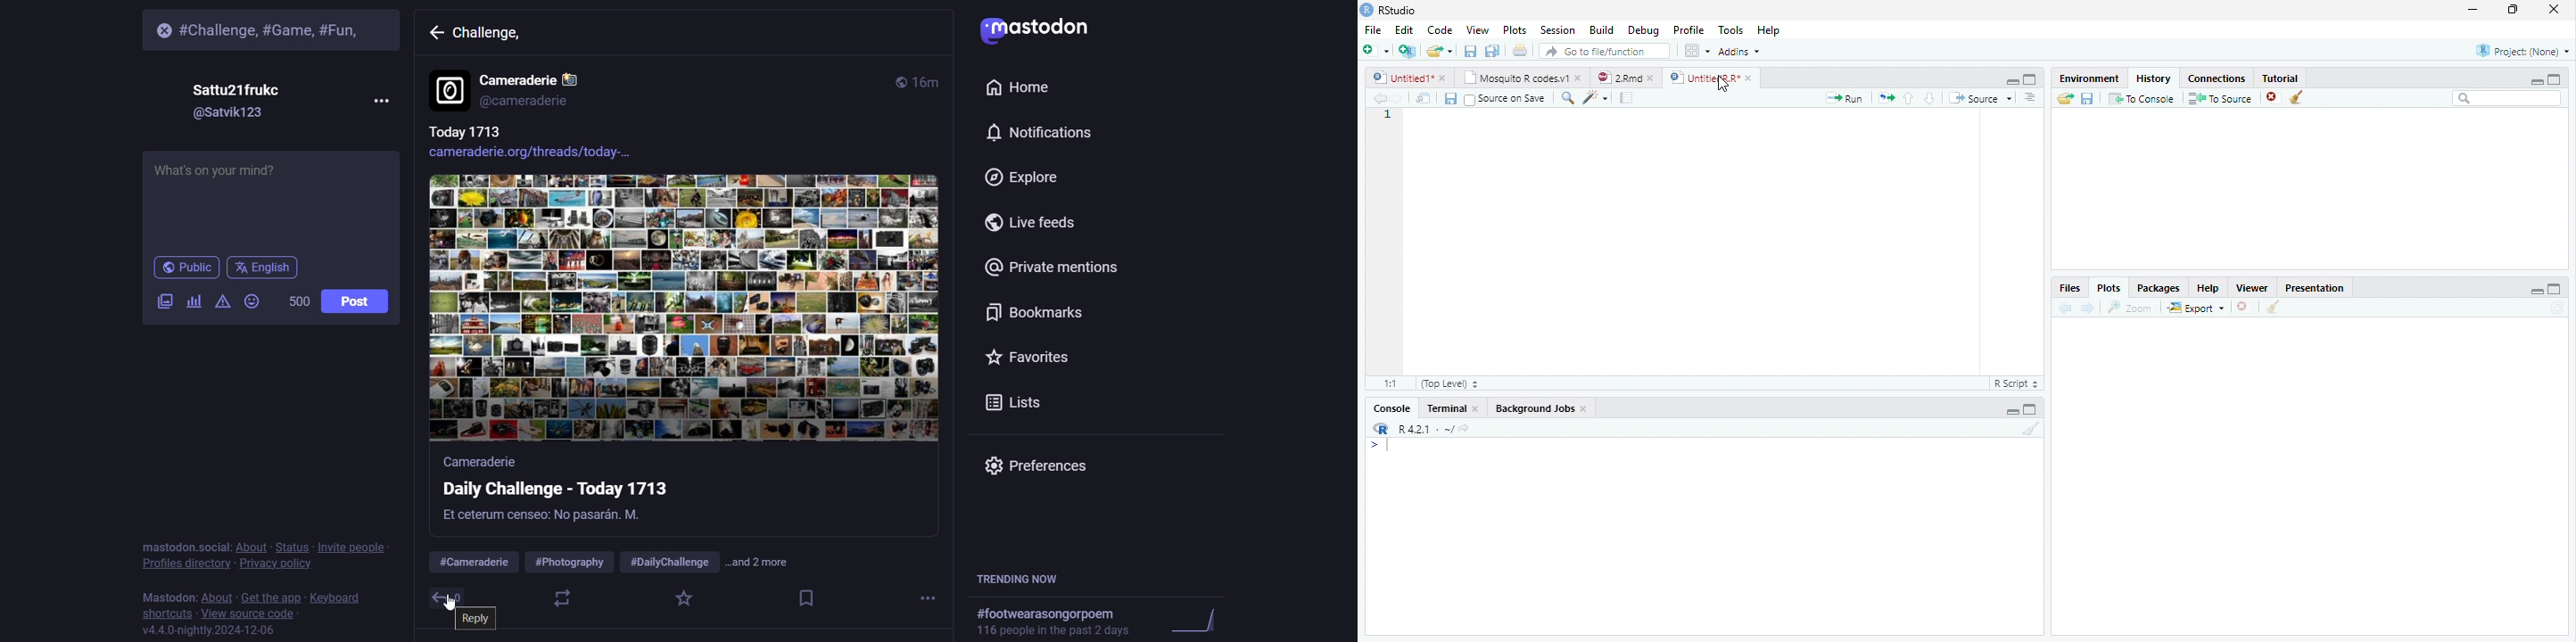 The image size is (2576, 644). What do you see at coordinates (1379, 446) in the screenshot?
I see `New line` at bounding box center [1379, 446].